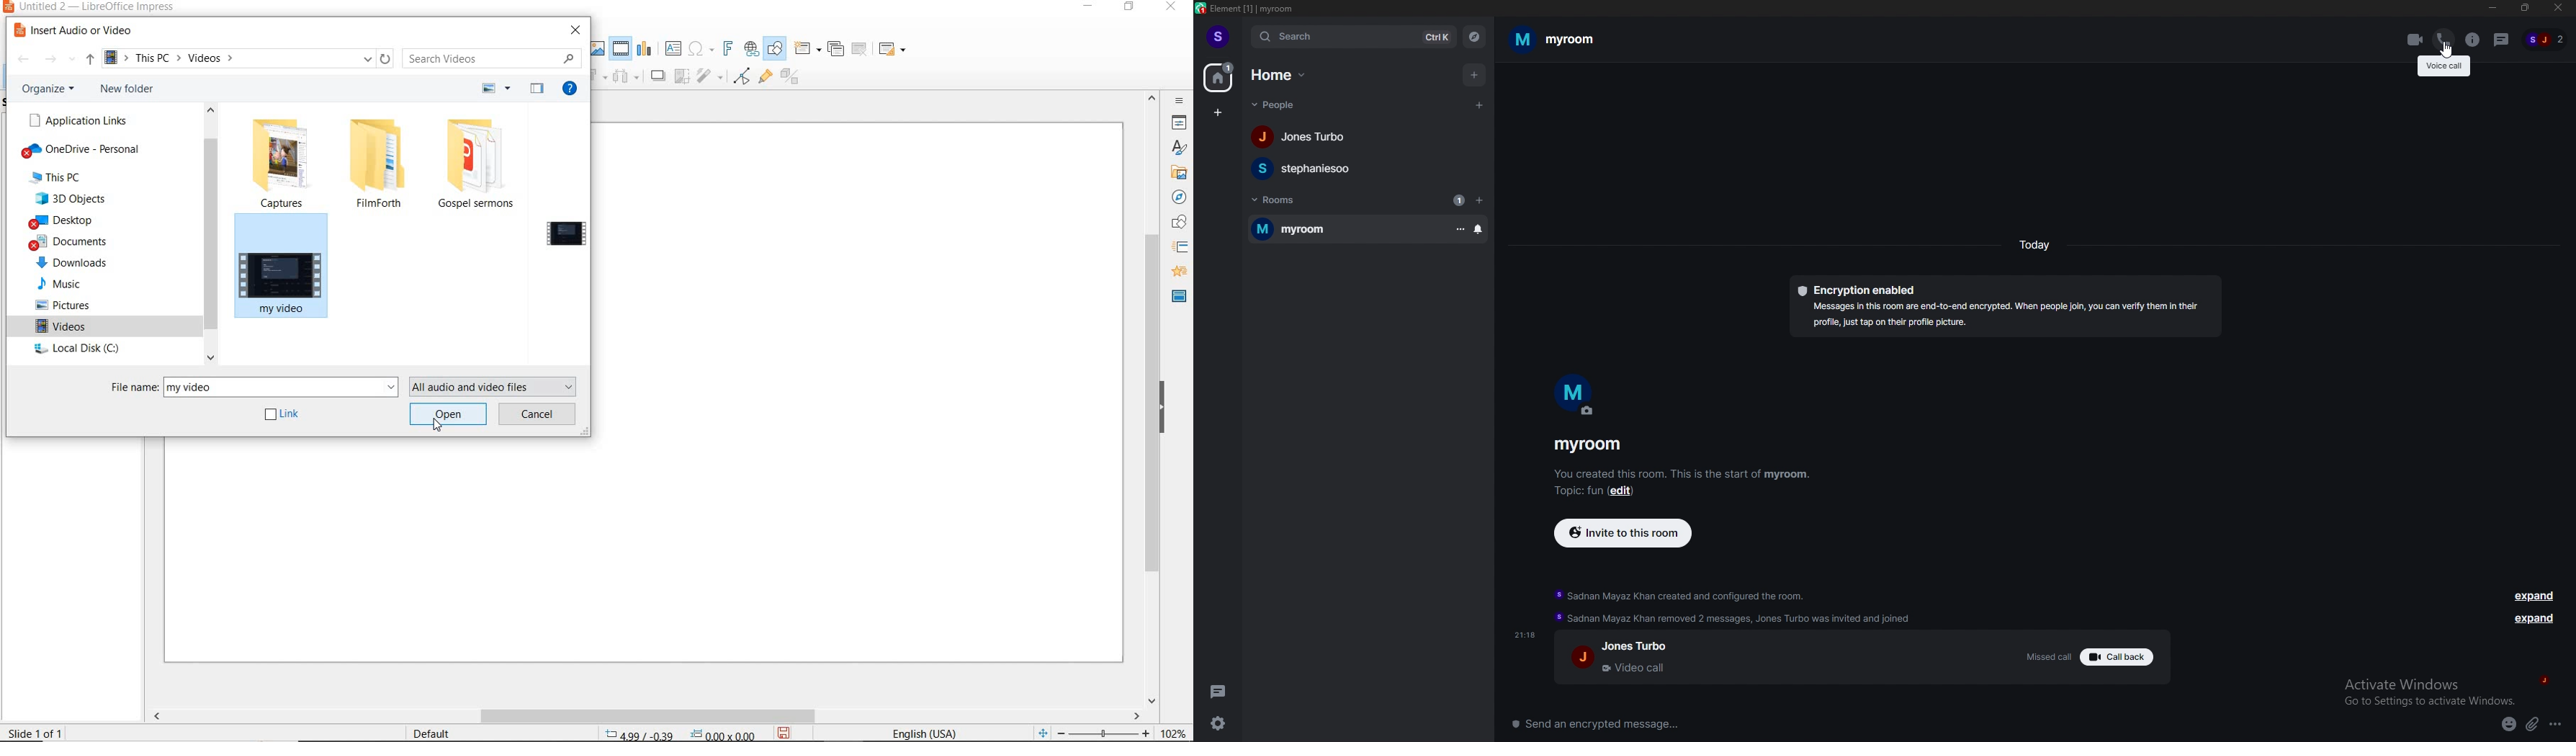 The width and height of the screenshot is (2576, 756). Describe the element at coordinates (63, 222) in the screenshot. I see `desktop` at that location.